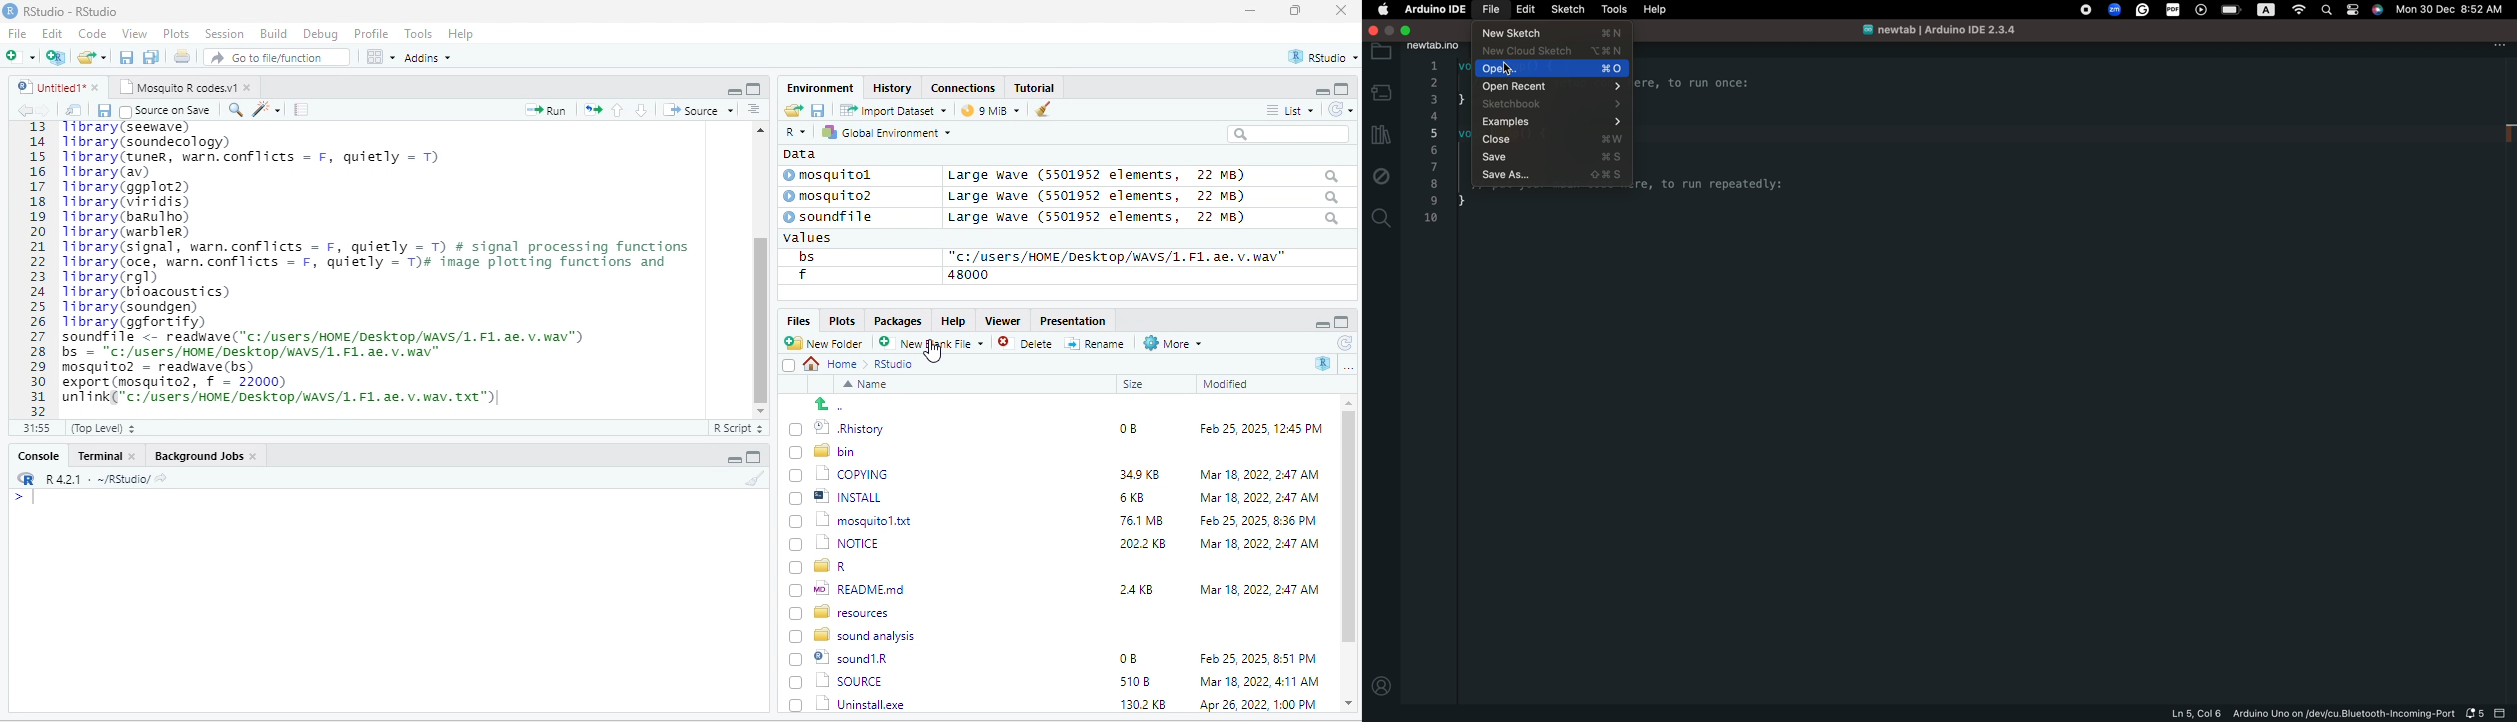 This screenshot has height=728, width=2520. Describe the element at coordinates (837, 404) in the screenshot. I see `go back` at that location.